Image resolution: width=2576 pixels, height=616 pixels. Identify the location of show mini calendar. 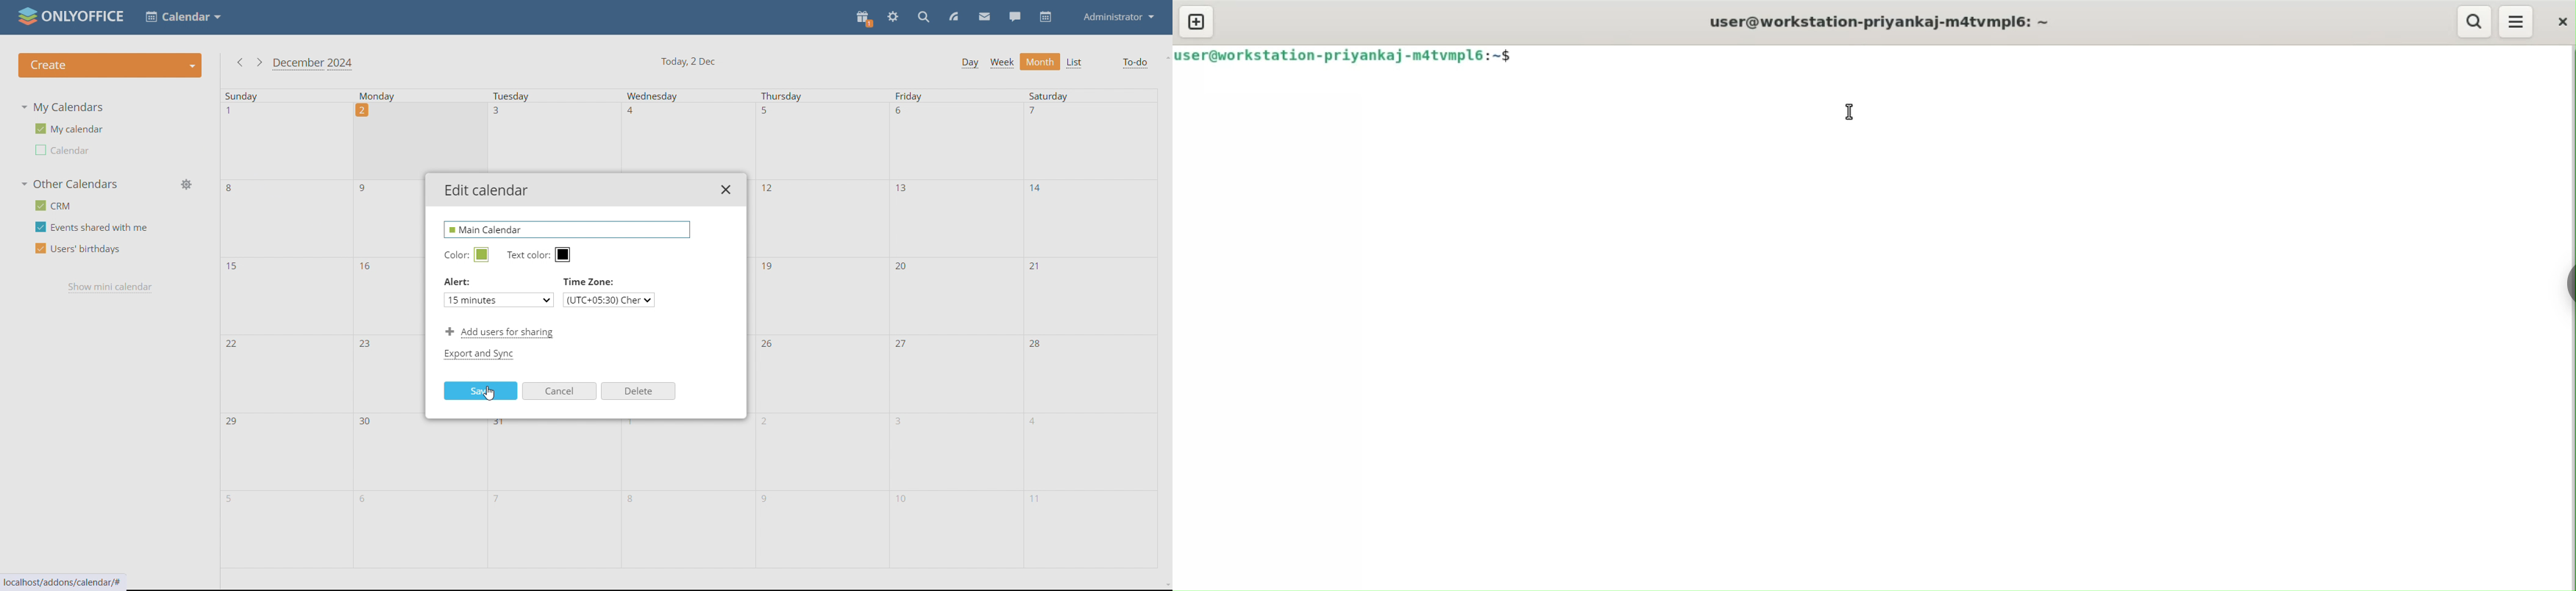
(111, 288).